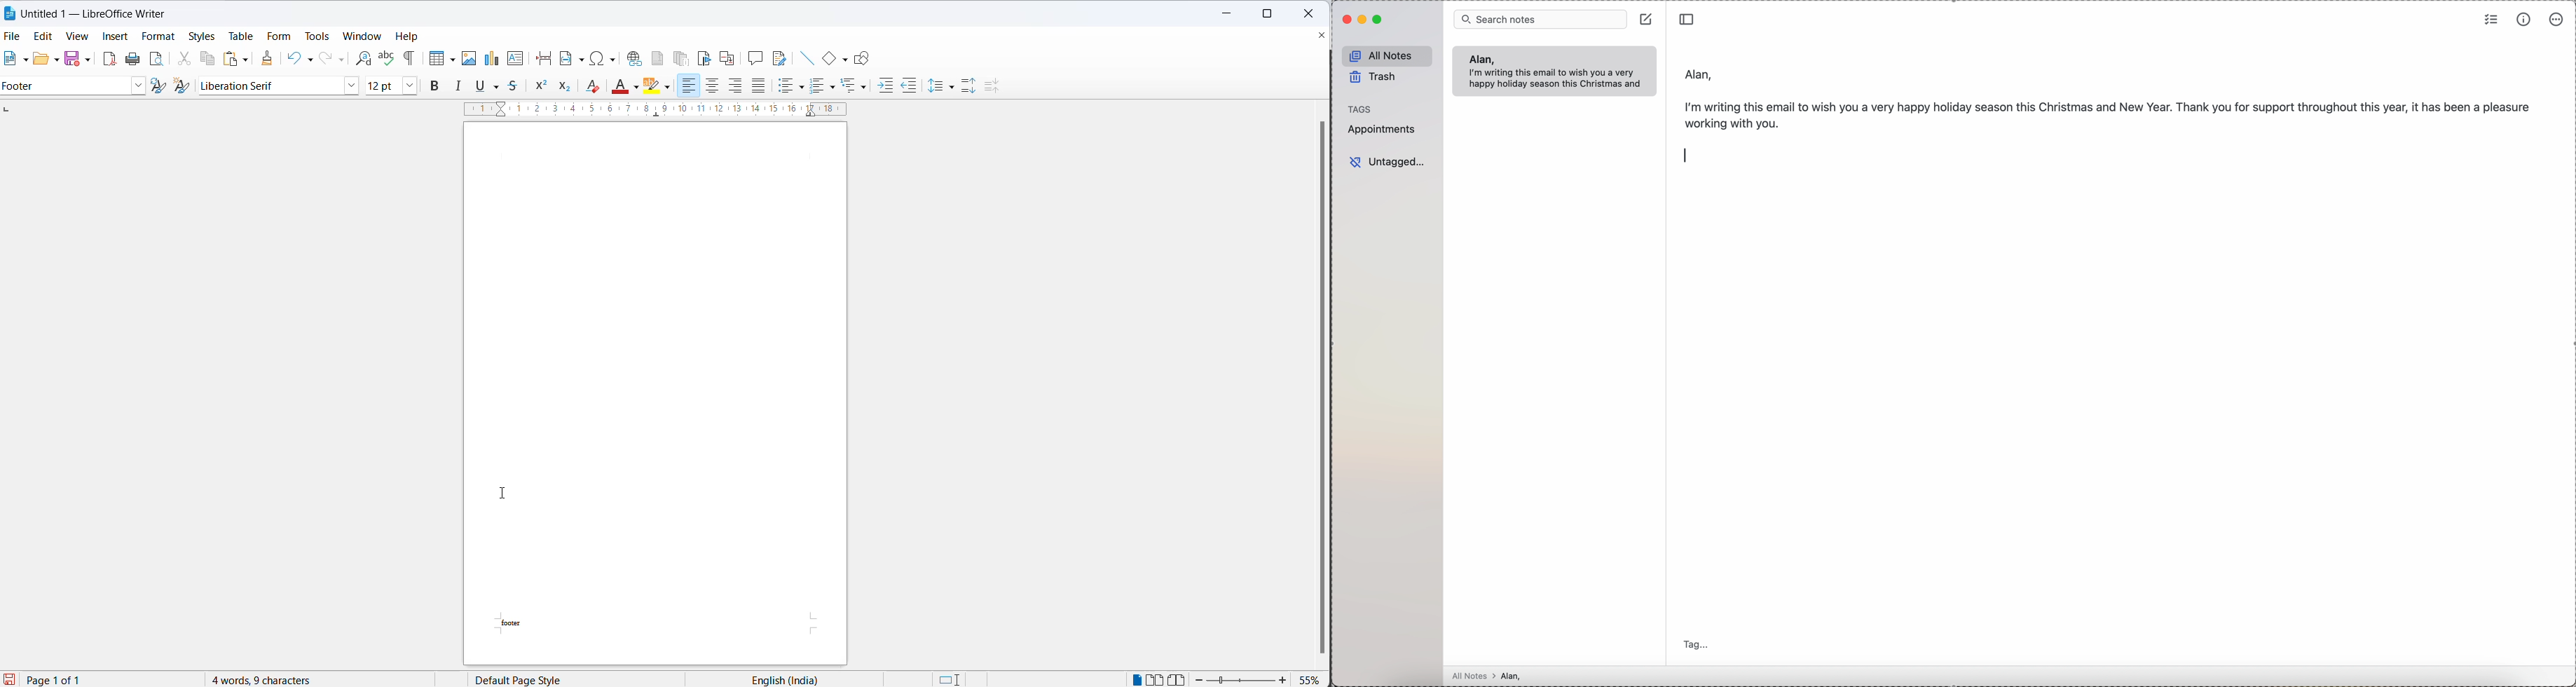  Describe the element at coordinates (994, 85) in the screenshot. I see `decrease paragraph spacing` at that location.